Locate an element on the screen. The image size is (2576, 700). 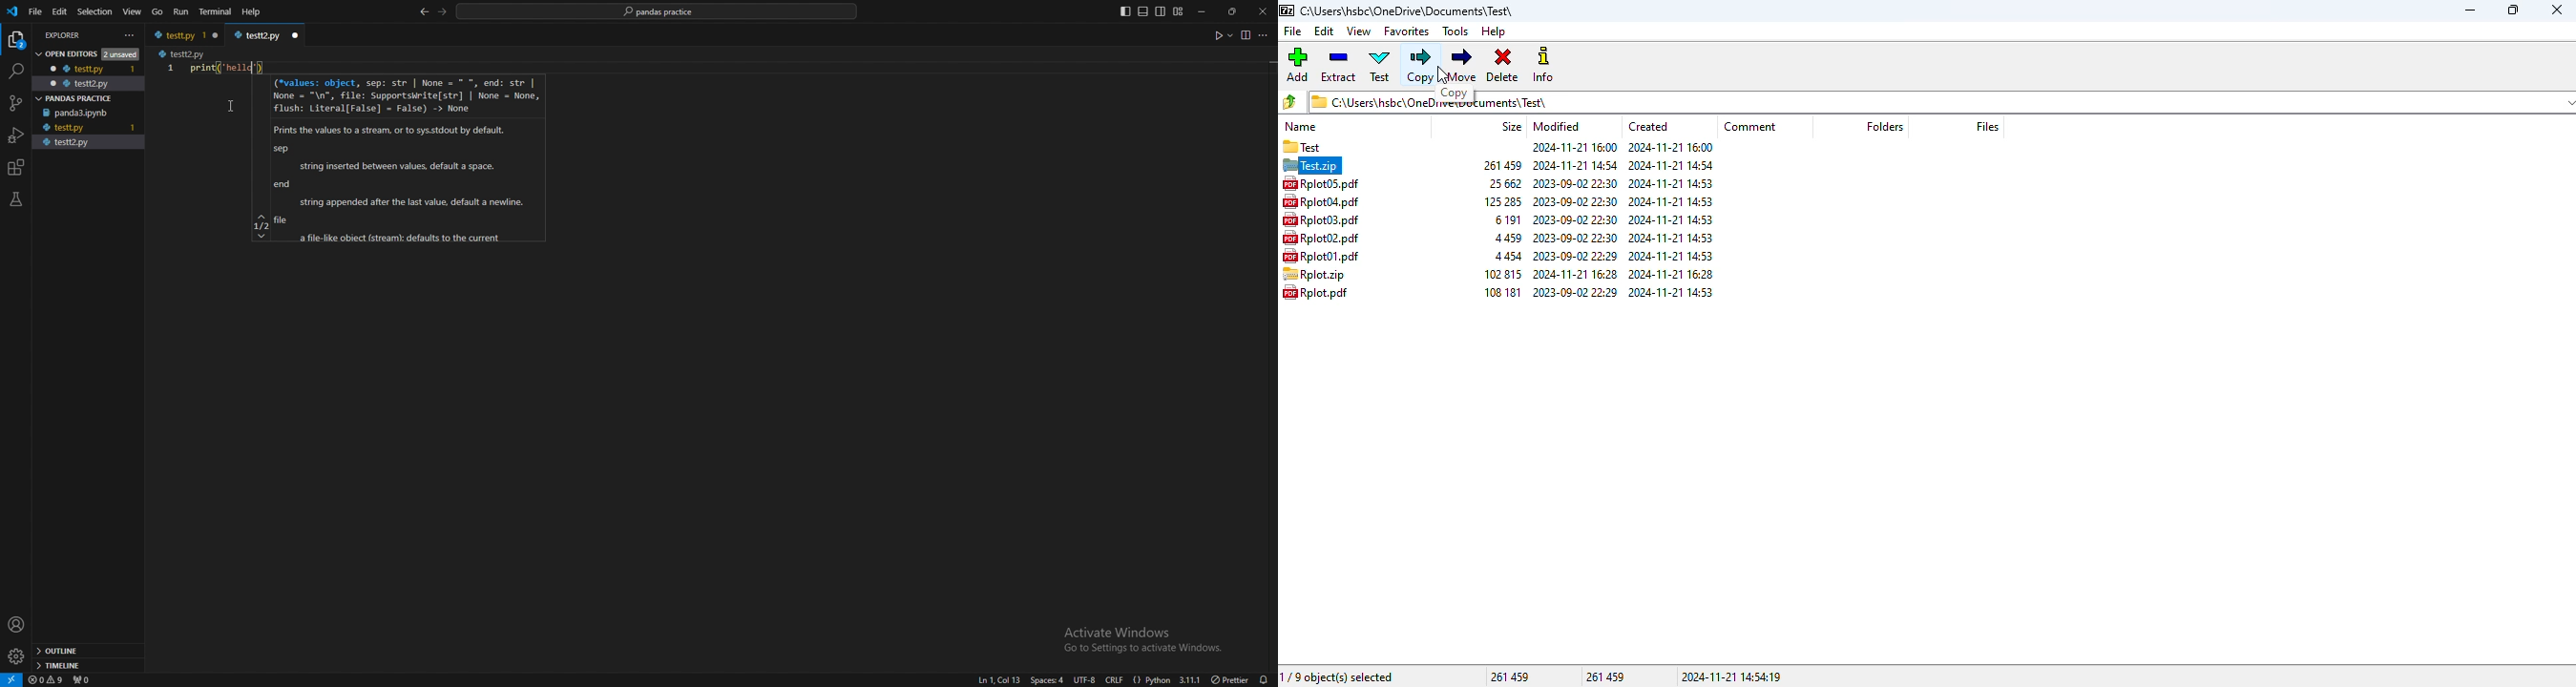
logo is located at coordinates (1288, 10).